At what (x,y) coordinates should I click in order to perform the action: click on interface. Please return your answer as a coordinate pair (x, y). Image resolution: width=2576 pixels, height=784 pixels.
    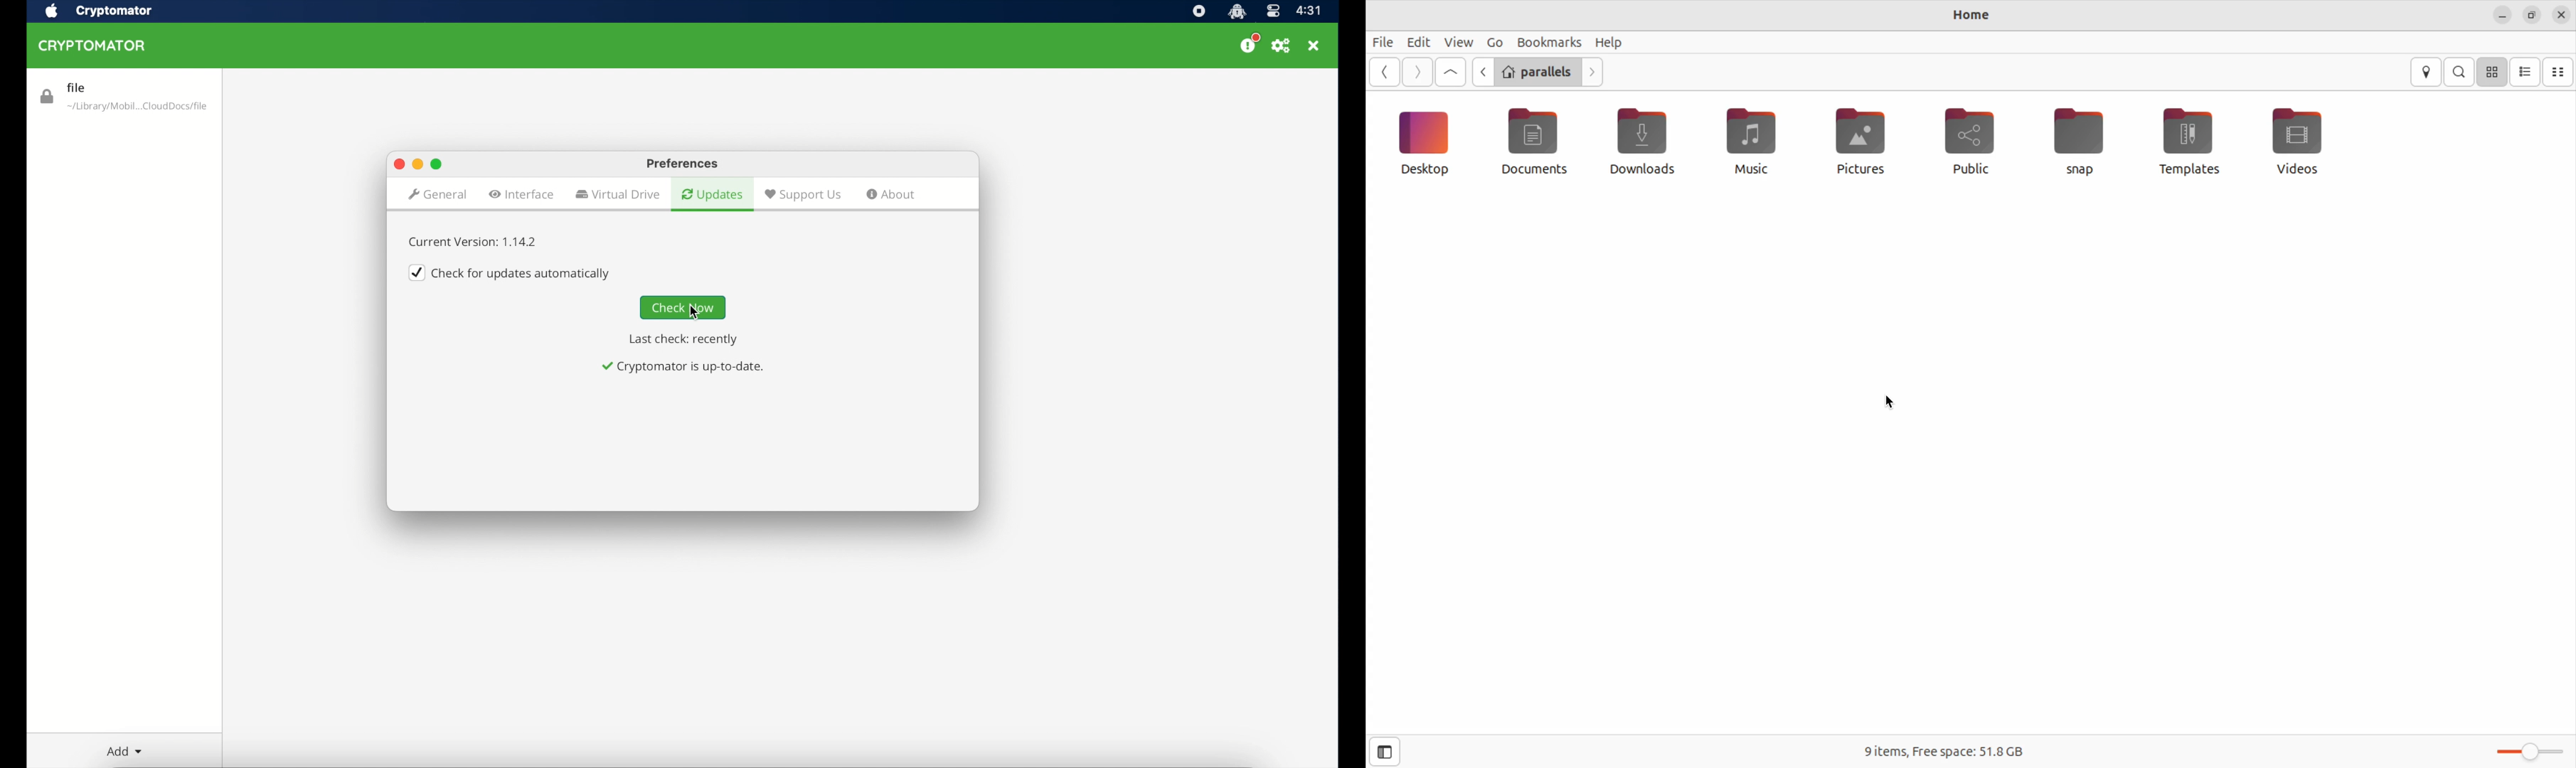
    Looking at the image, I should click on (521, 194).